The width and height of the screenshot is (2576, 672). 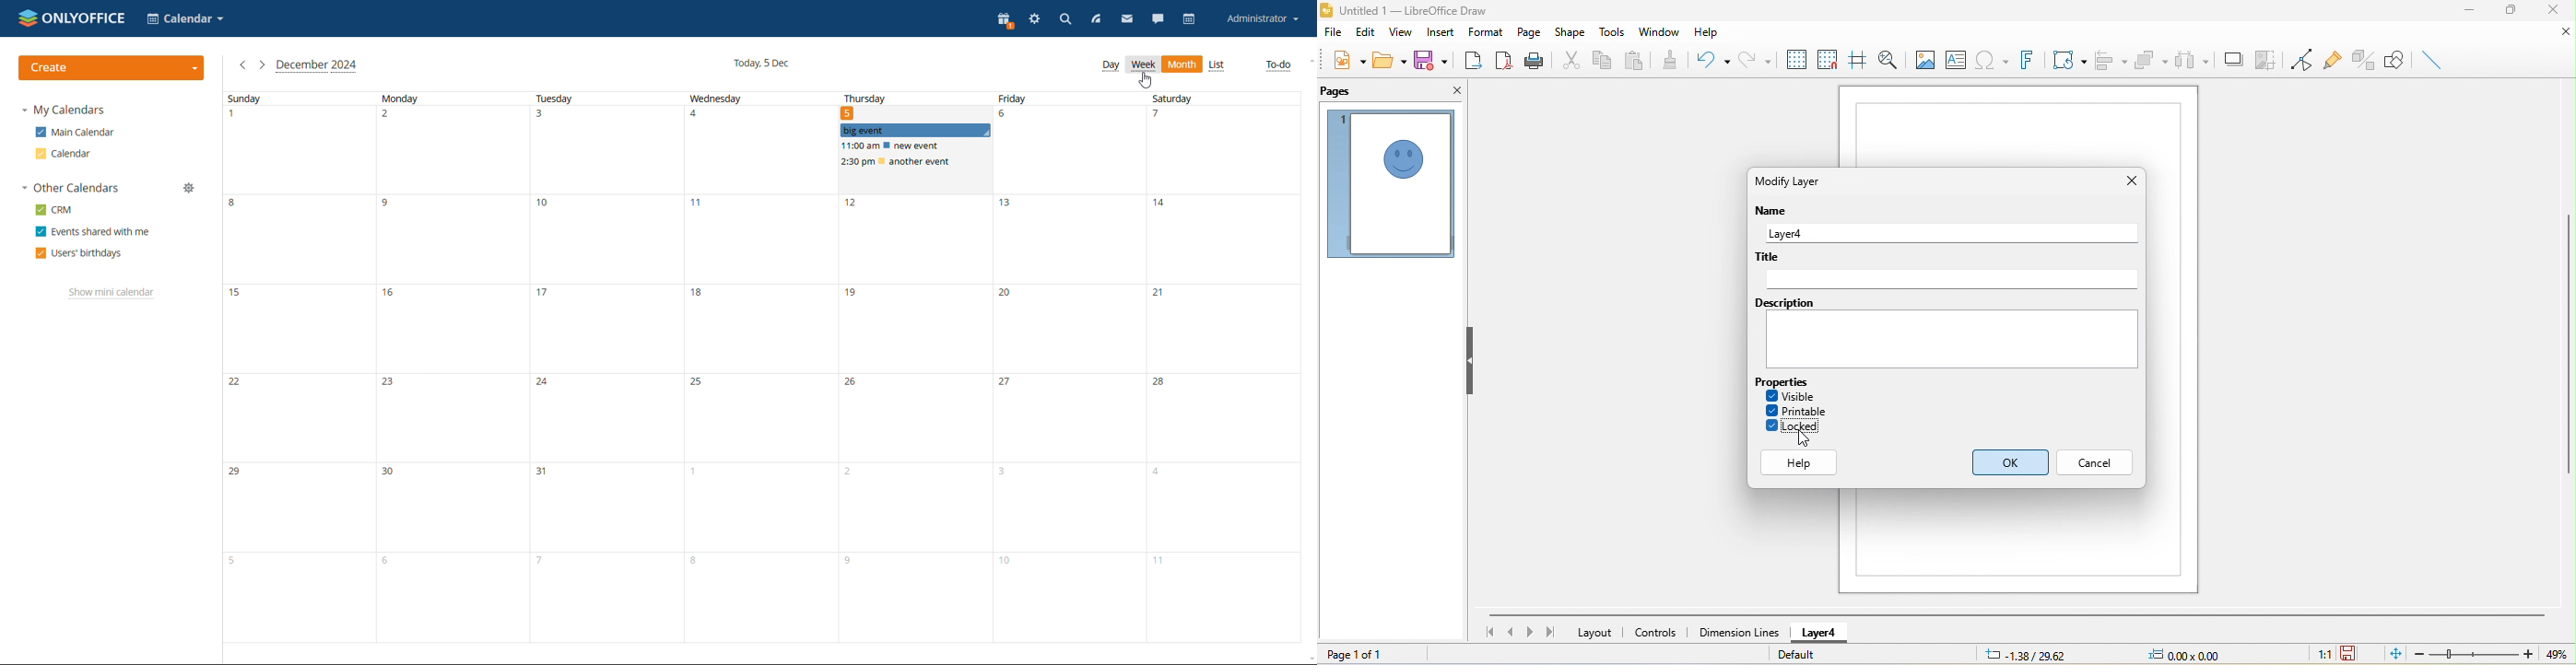 What do you see at coordinates (1416, 11) in the screenshot?
I see `untitled 1 - LibreOffice Draw` at bounding box center [1416, 11].